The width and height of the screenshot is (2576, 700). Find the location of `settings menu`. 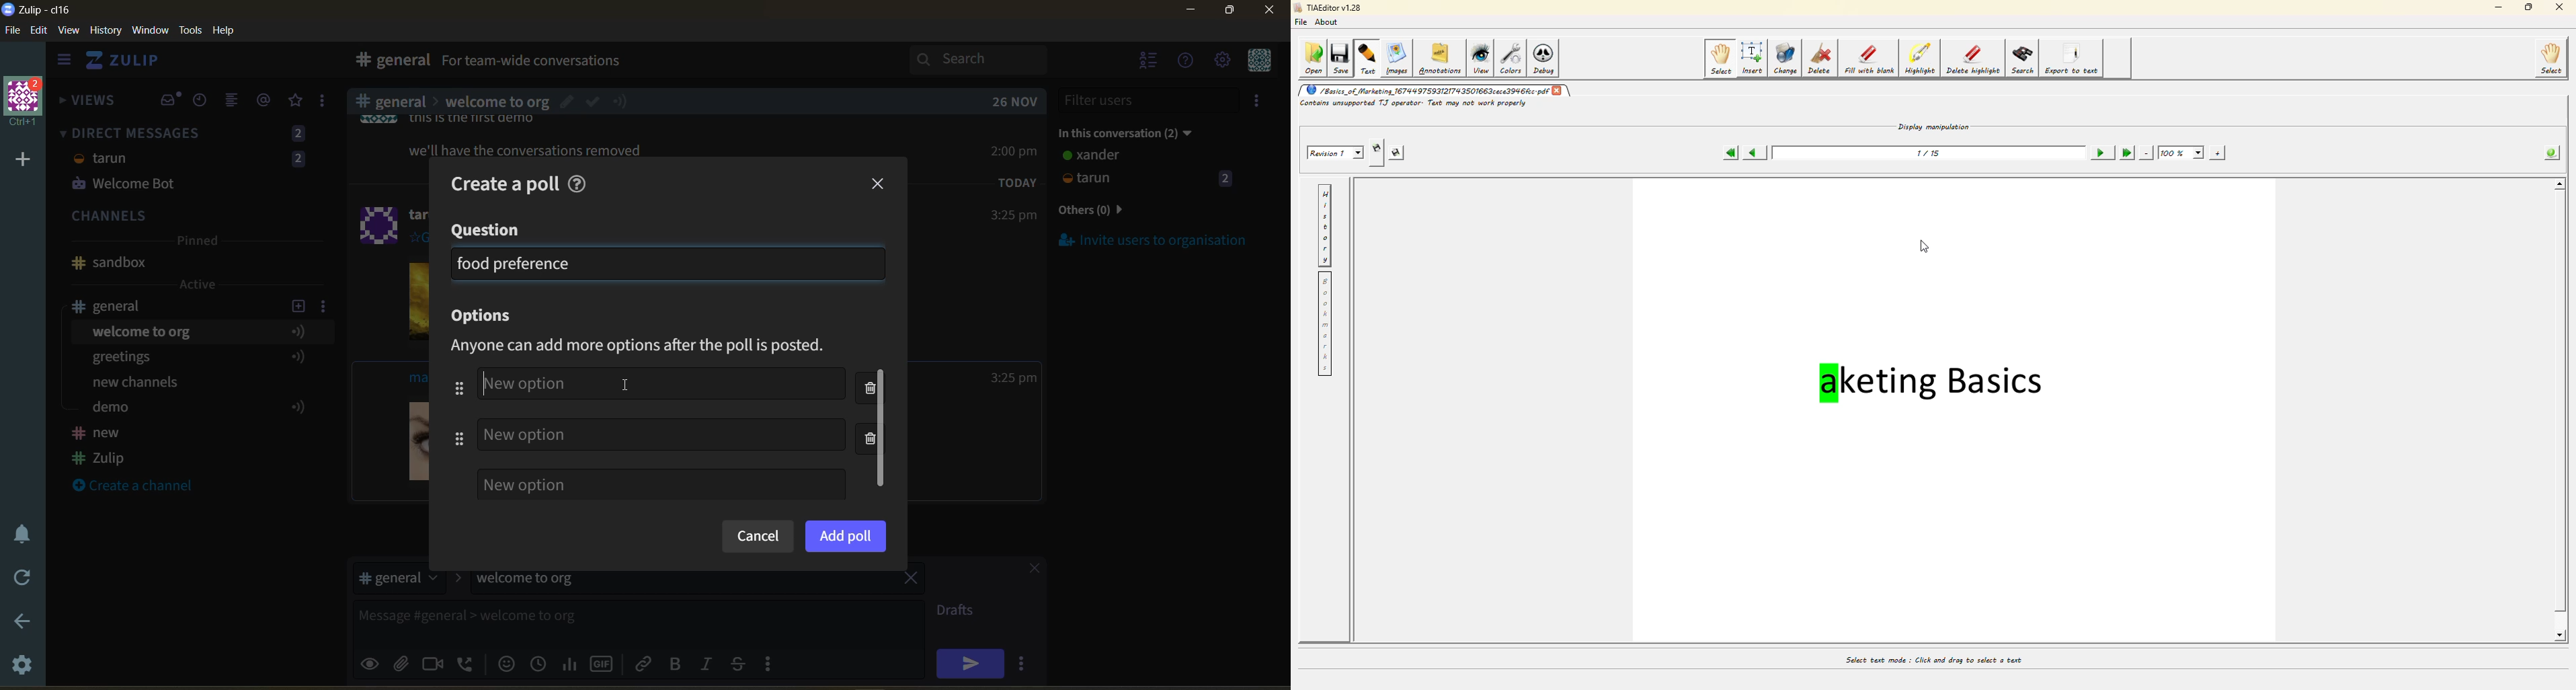

settings menu is located at coordinates (1221, 61).